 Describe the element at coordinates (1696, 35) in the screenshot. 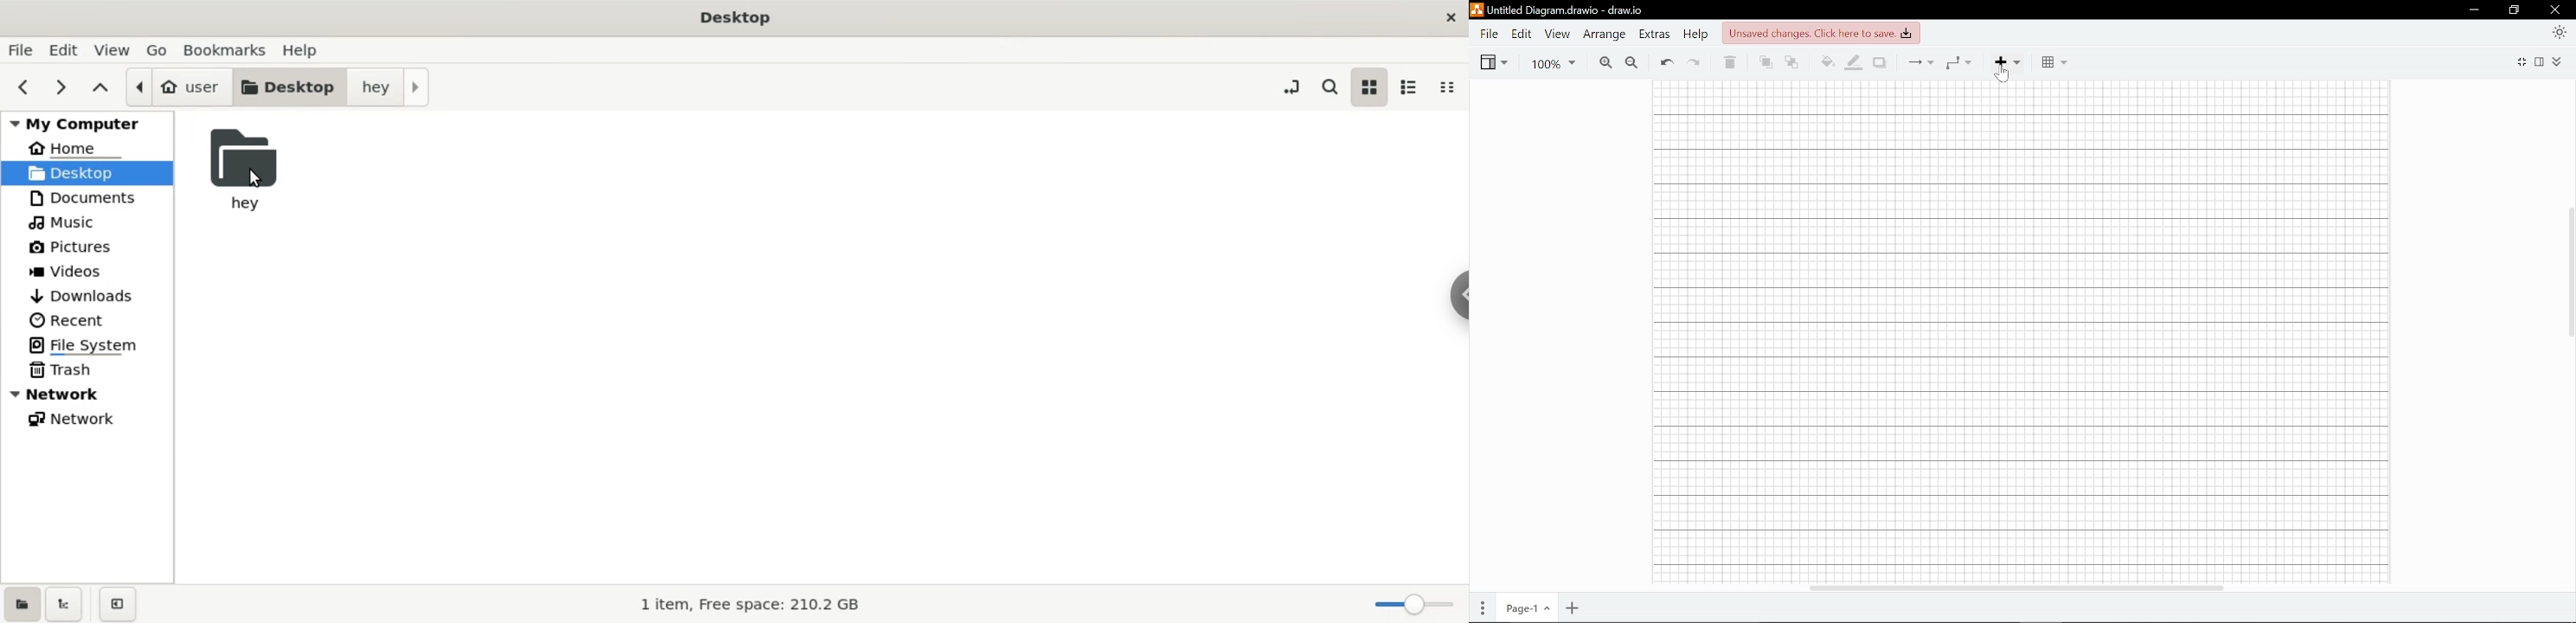

I see `Help` at that location.